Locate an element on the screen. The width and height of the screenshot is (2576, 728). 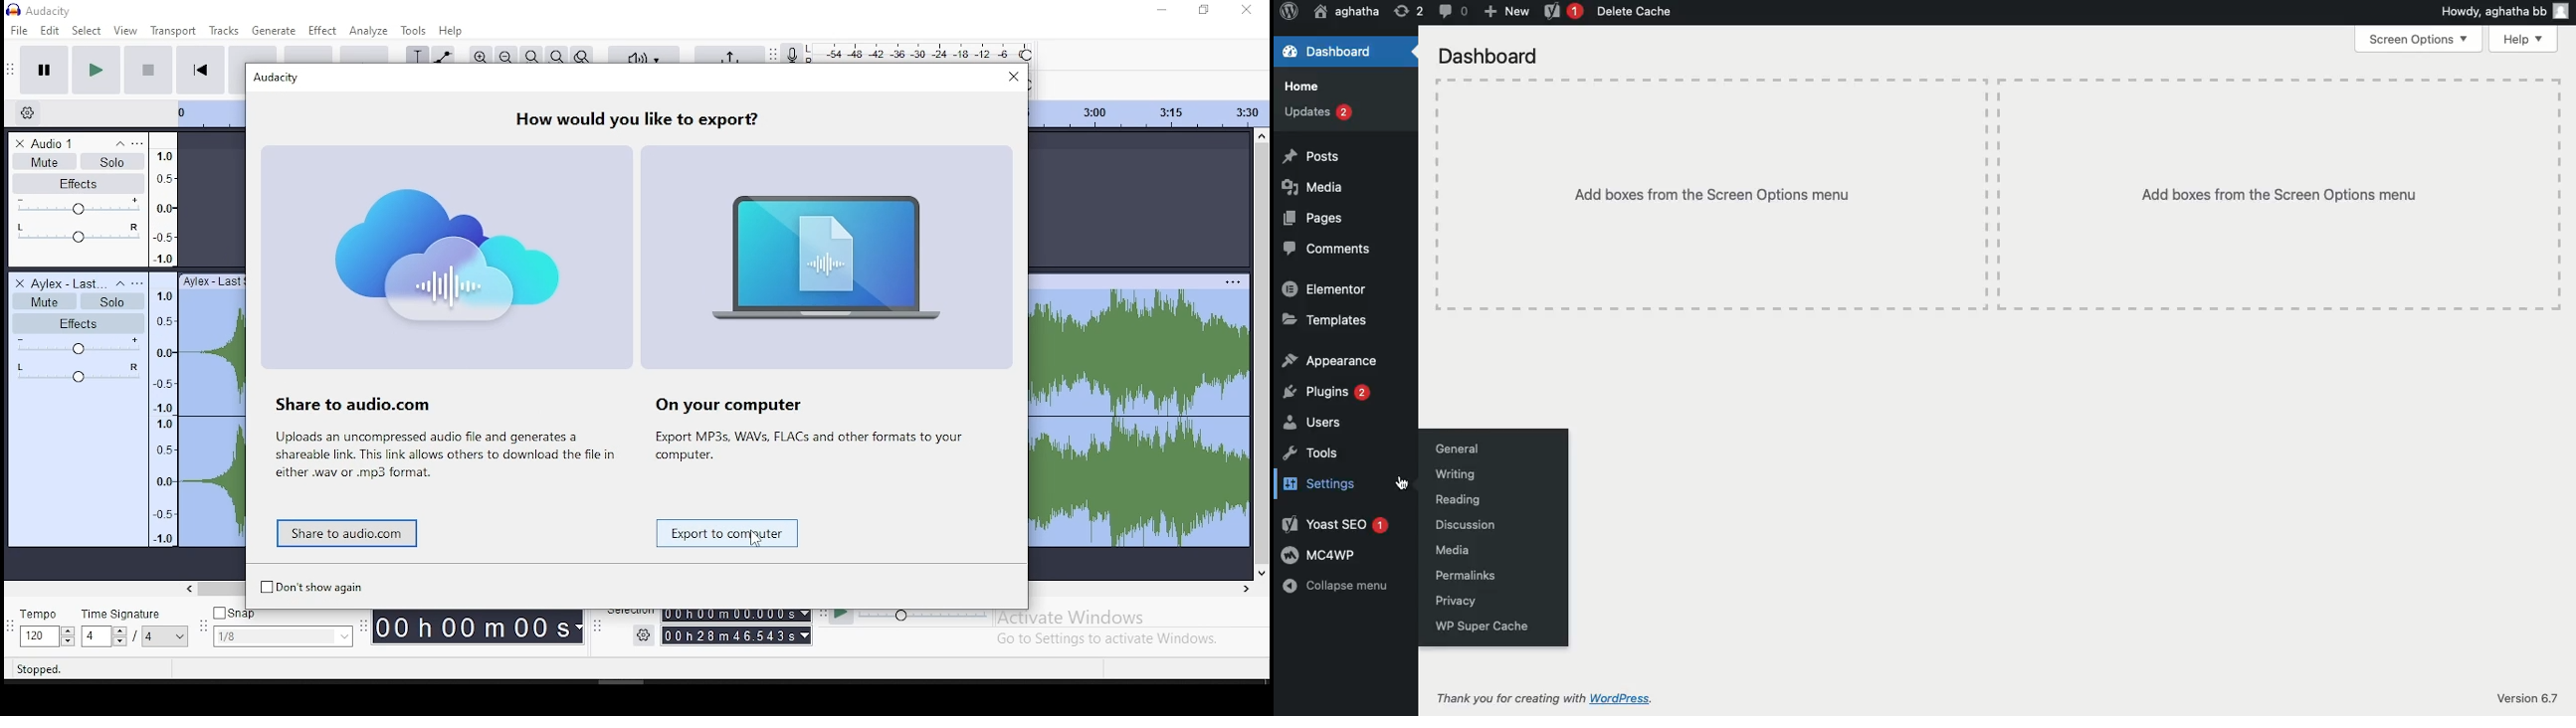
How would you like to export? is located at coordinates (637, 119).